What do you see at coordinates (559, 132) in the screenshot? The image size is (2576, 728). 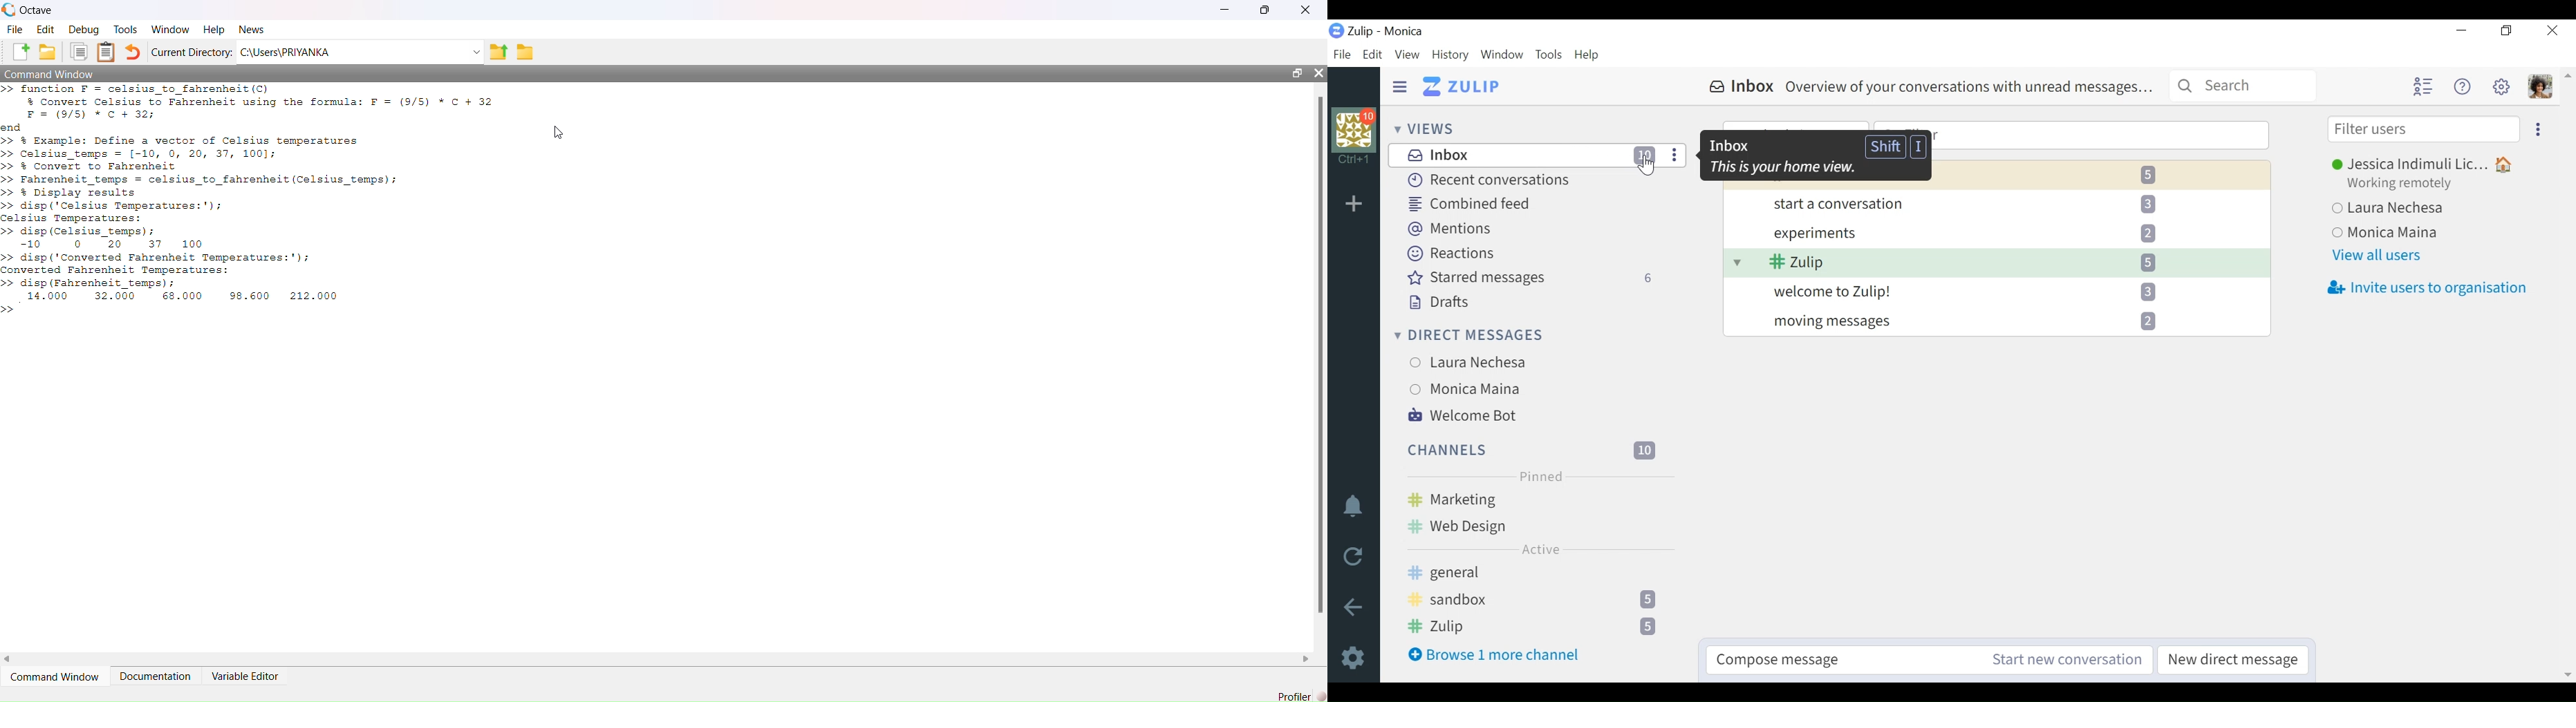 I see `cursor` at bounding box center [559, 132].